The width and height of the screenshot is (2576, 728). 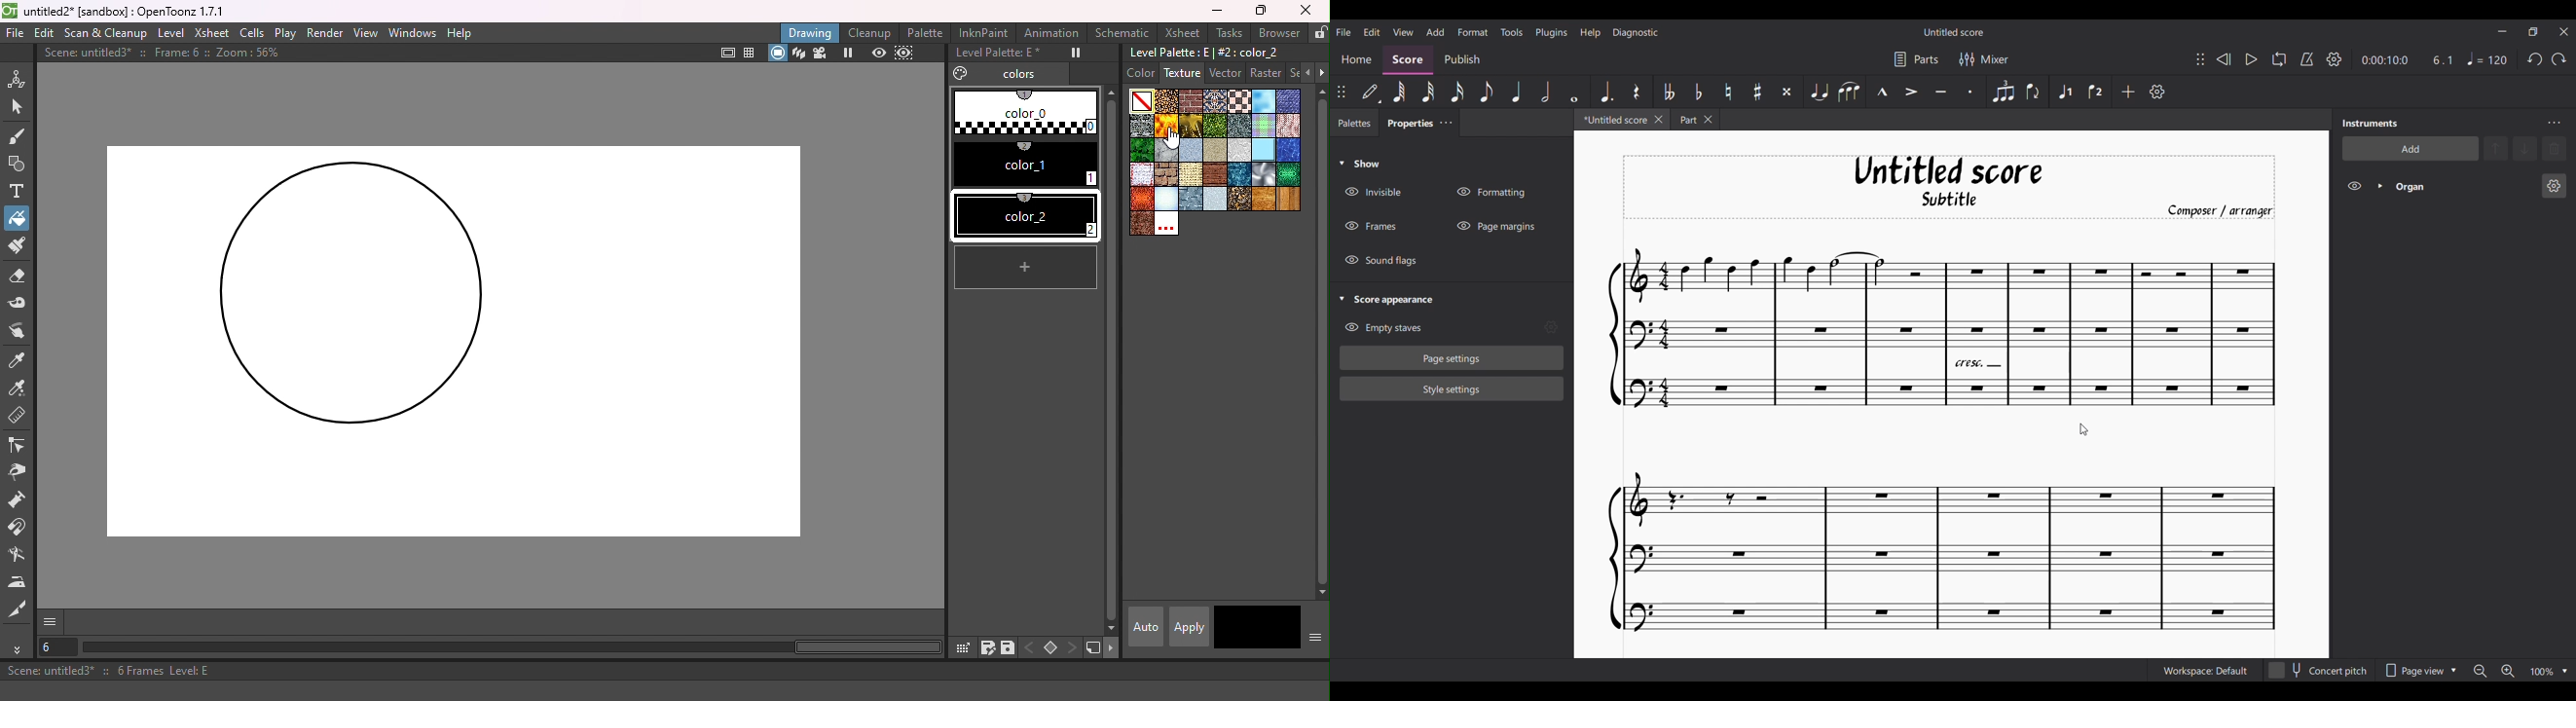 I want to click on Properties tab, current tab, so click(x=1407, y=122).